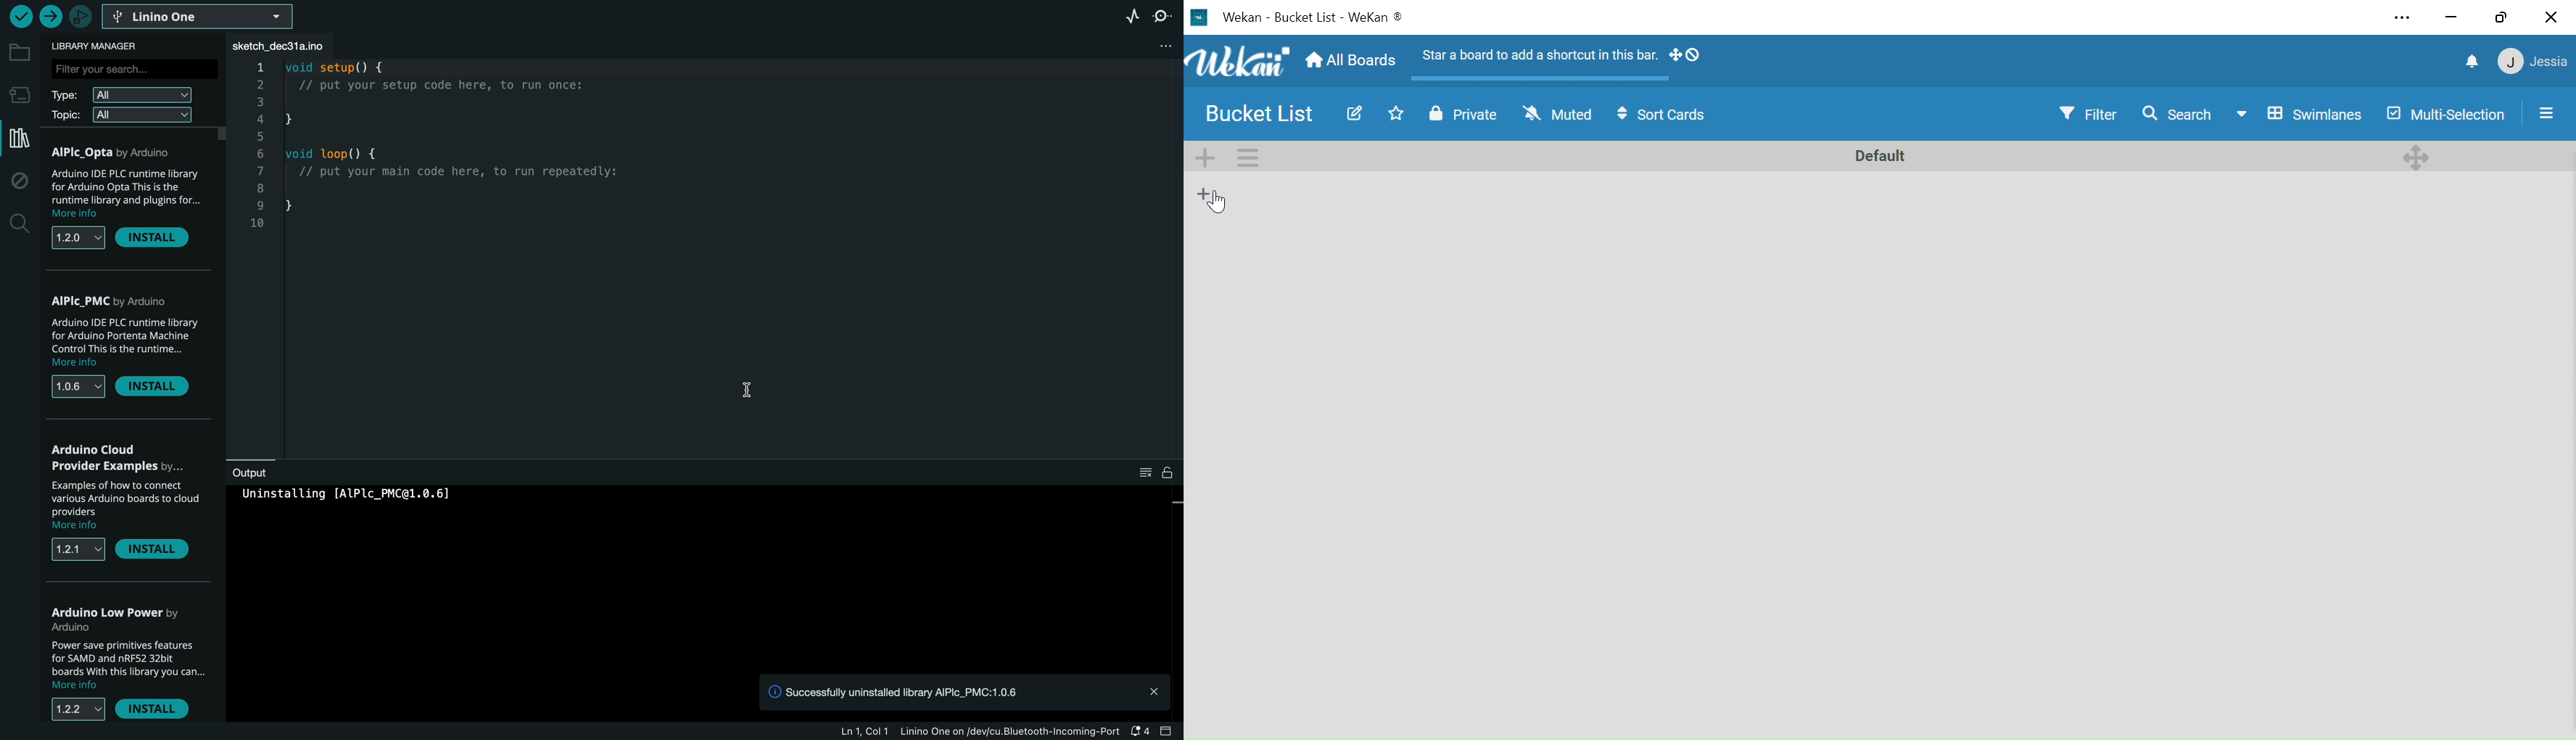  Describe the element at coordinates (1878, 155) in the screenshot. I see `Swimlane name` at that location.